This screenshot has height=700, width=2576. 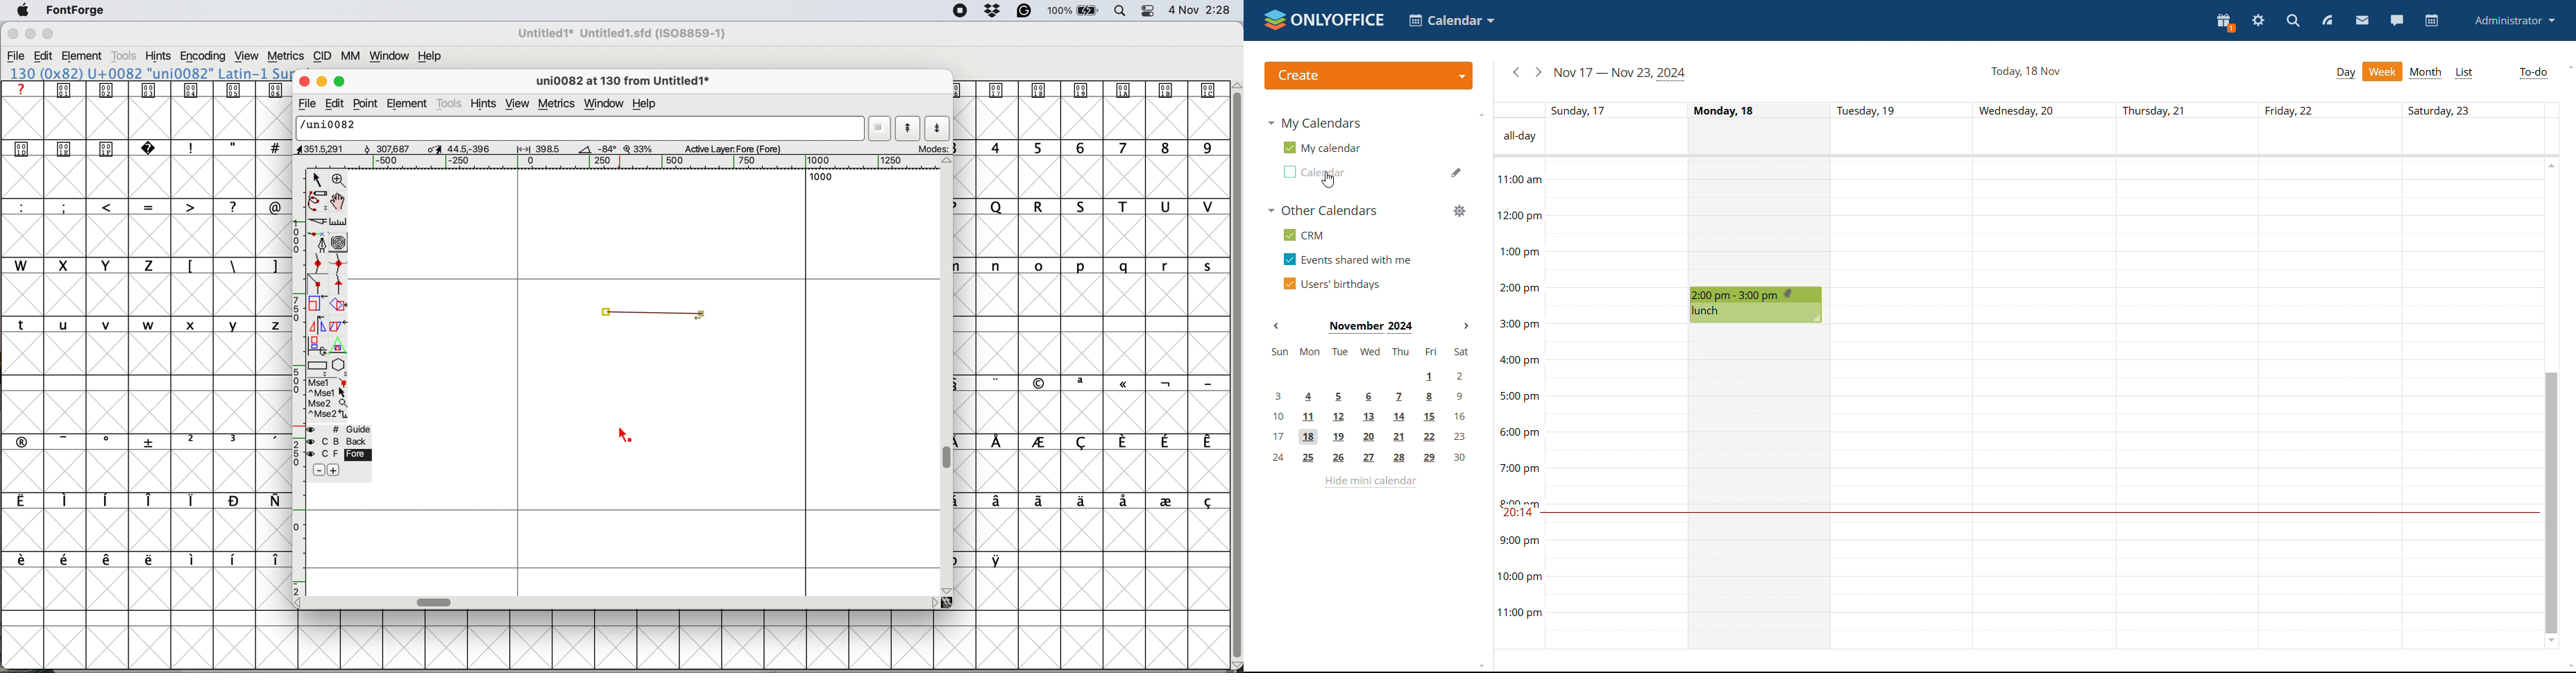 What do you see at coordinates (148, 74) in the screenshot?
I see `font name` at bounding box center [148, 74].